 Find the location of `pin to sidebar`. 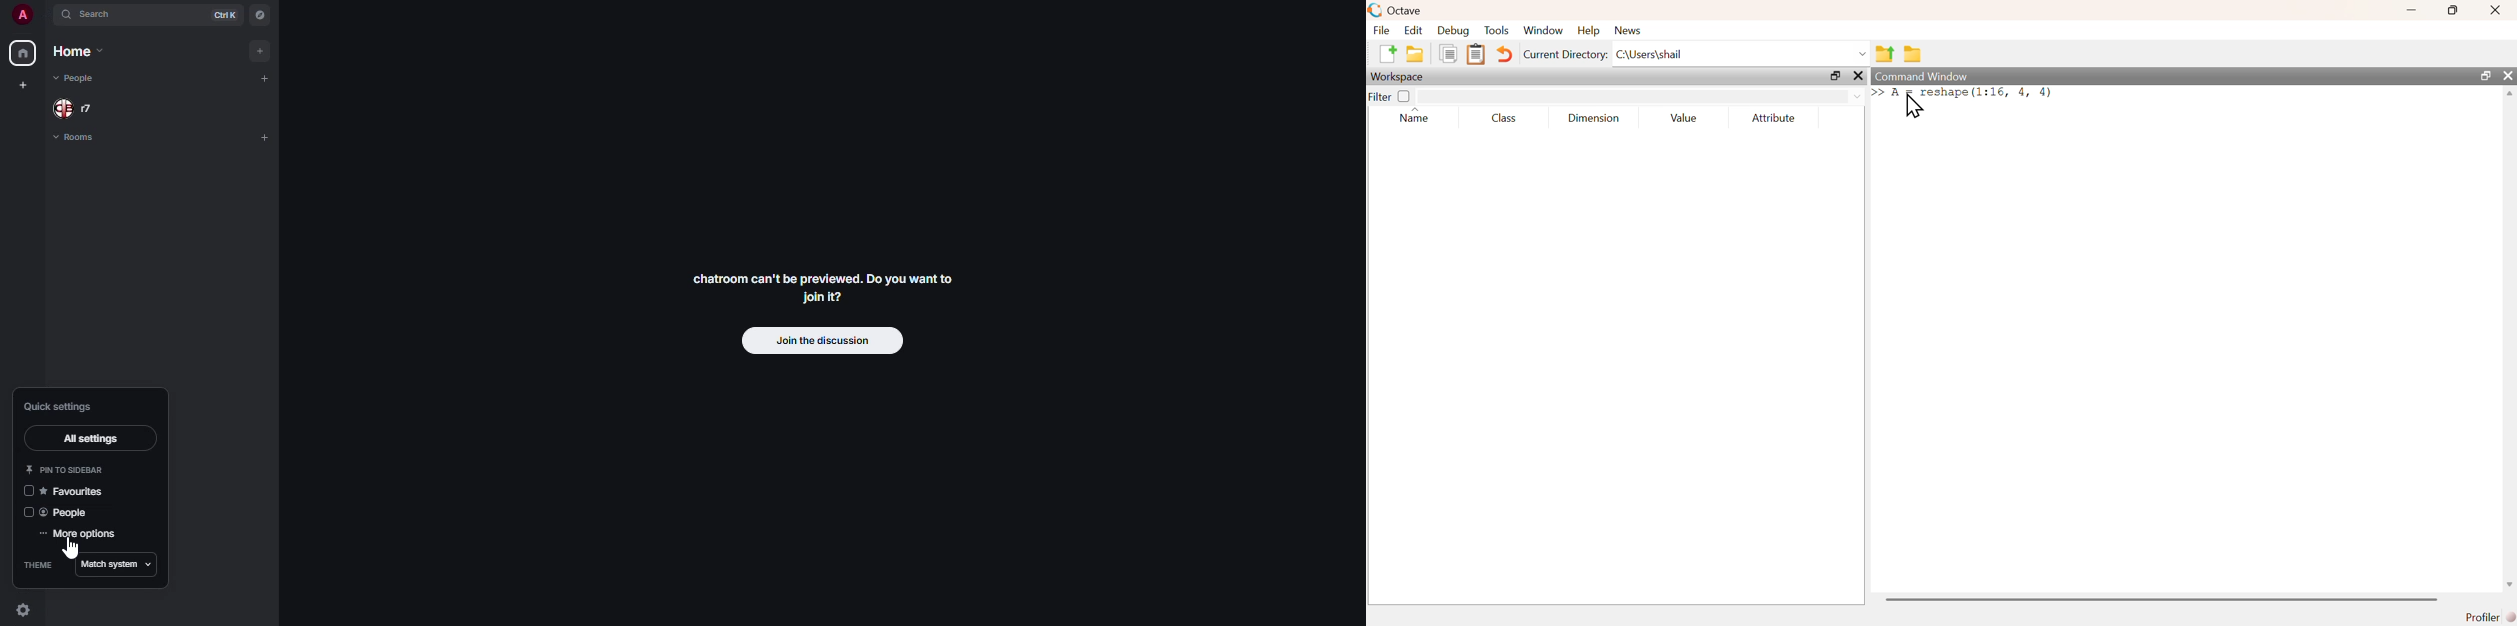

pin to sidebar is located at coordinates (61, 469).